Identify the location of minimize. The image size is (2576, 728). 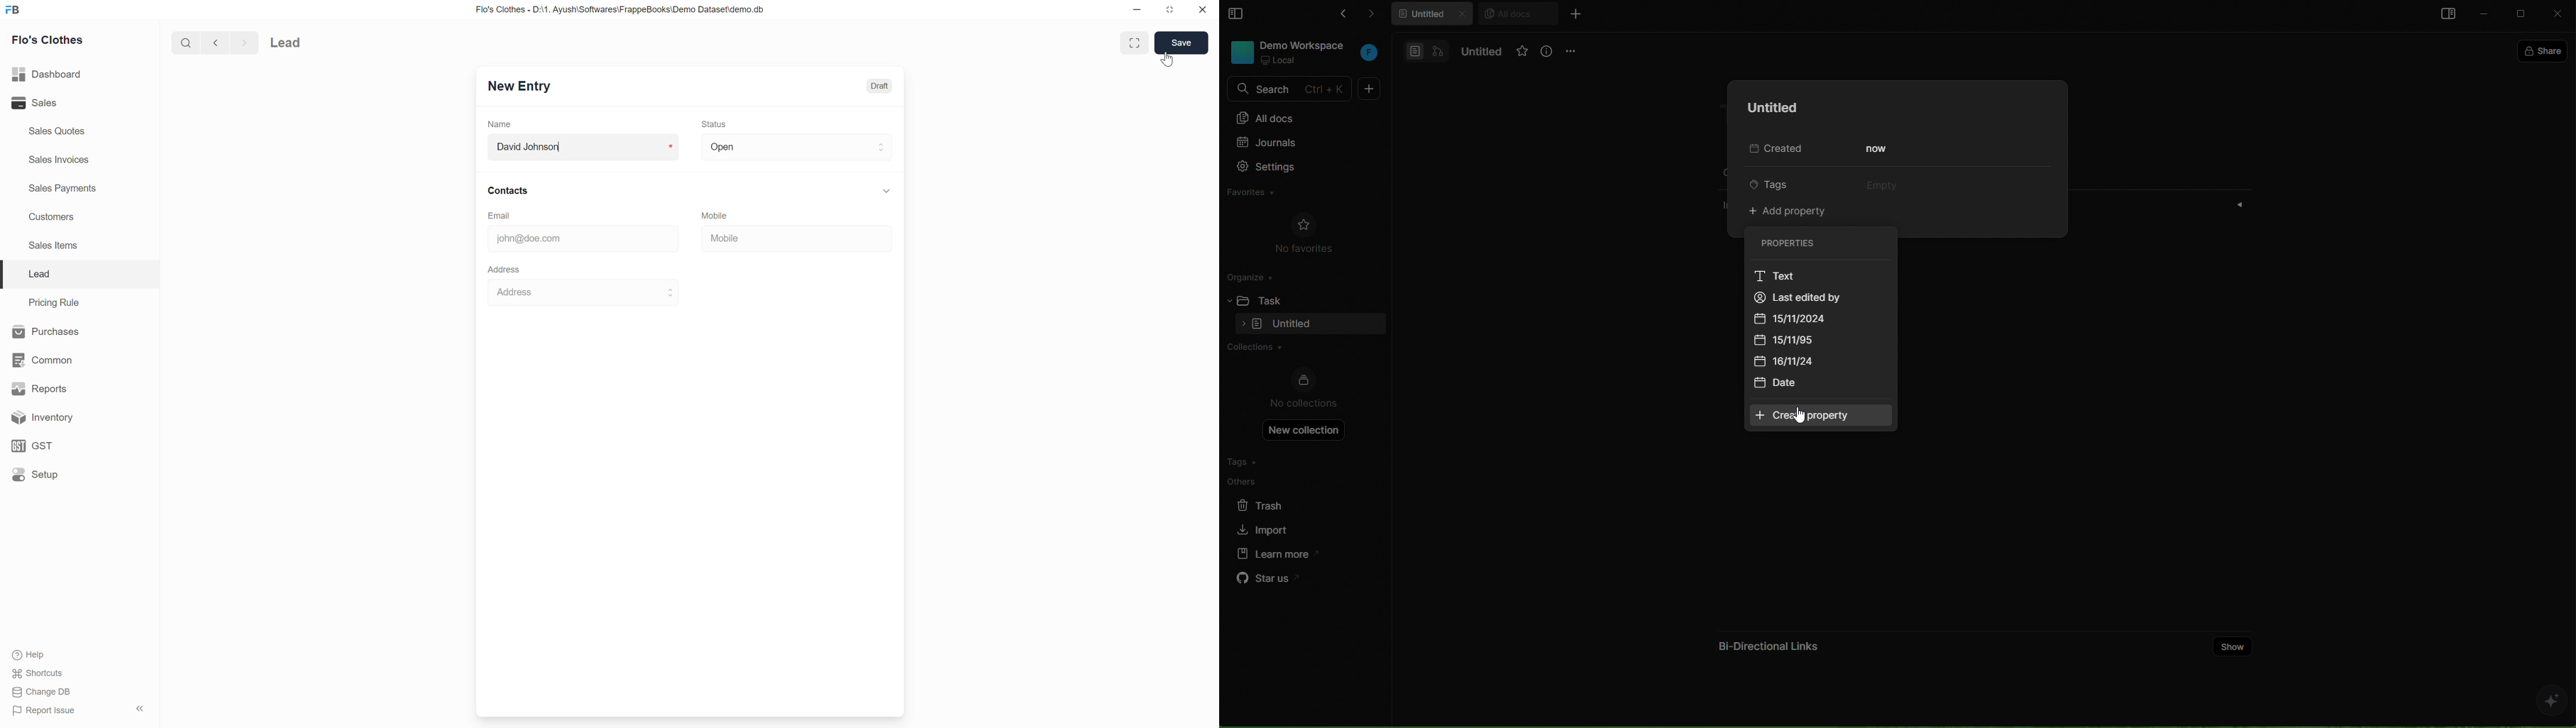
(2485, 15).